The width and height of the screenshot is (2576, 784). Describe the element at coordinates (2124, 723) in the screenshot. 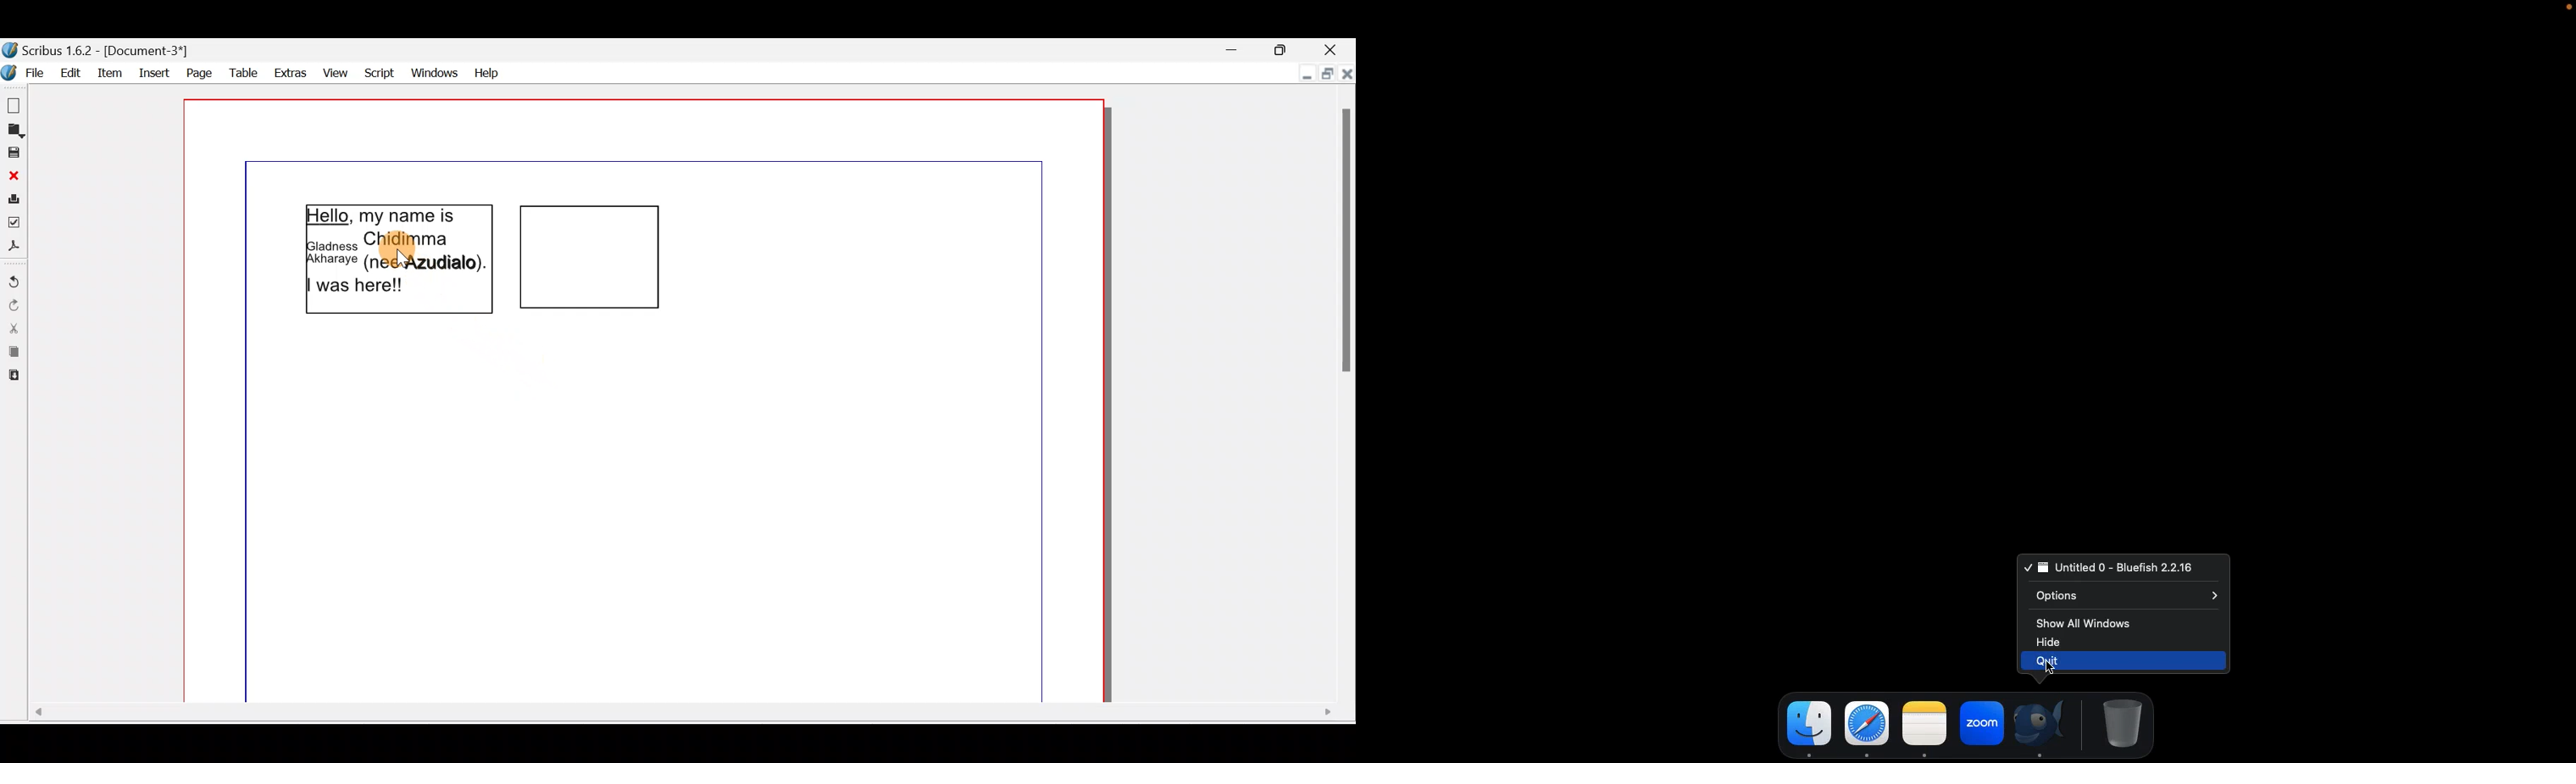

I see `Trash` at that location.